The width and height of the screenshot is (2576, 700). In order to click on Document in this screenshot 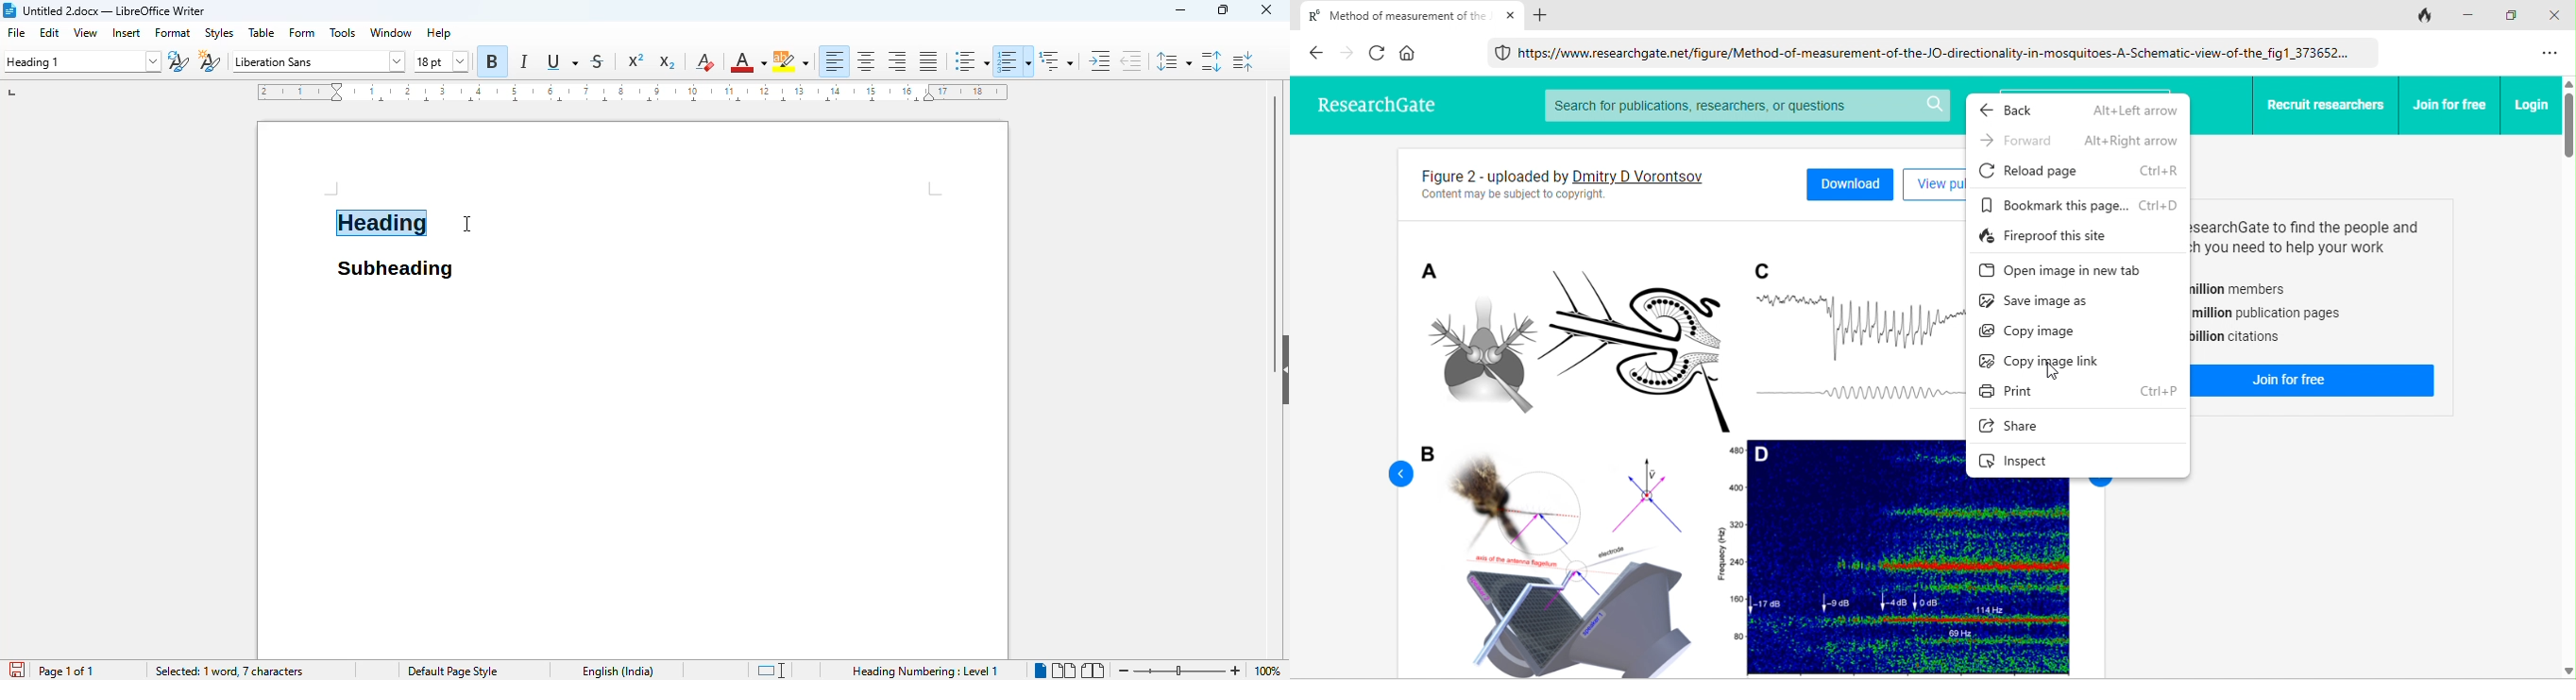, I will do `click(294, 203)`.